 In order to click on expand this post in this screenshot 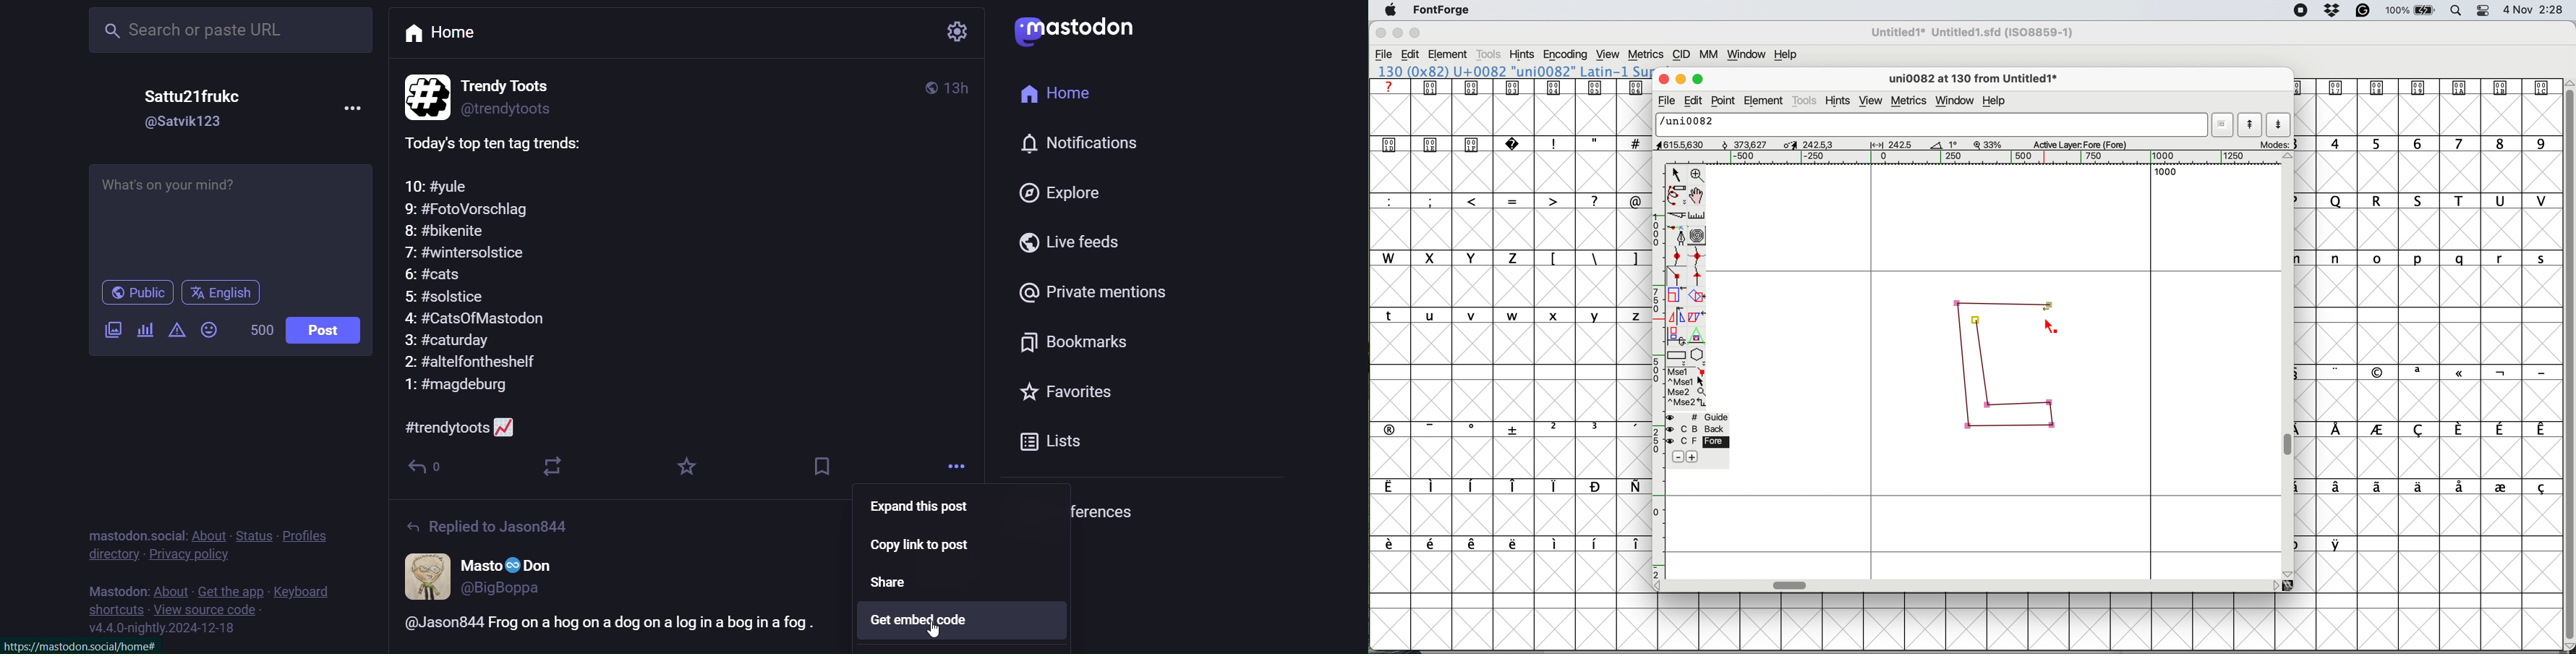, I will do `click(925, 507)`.